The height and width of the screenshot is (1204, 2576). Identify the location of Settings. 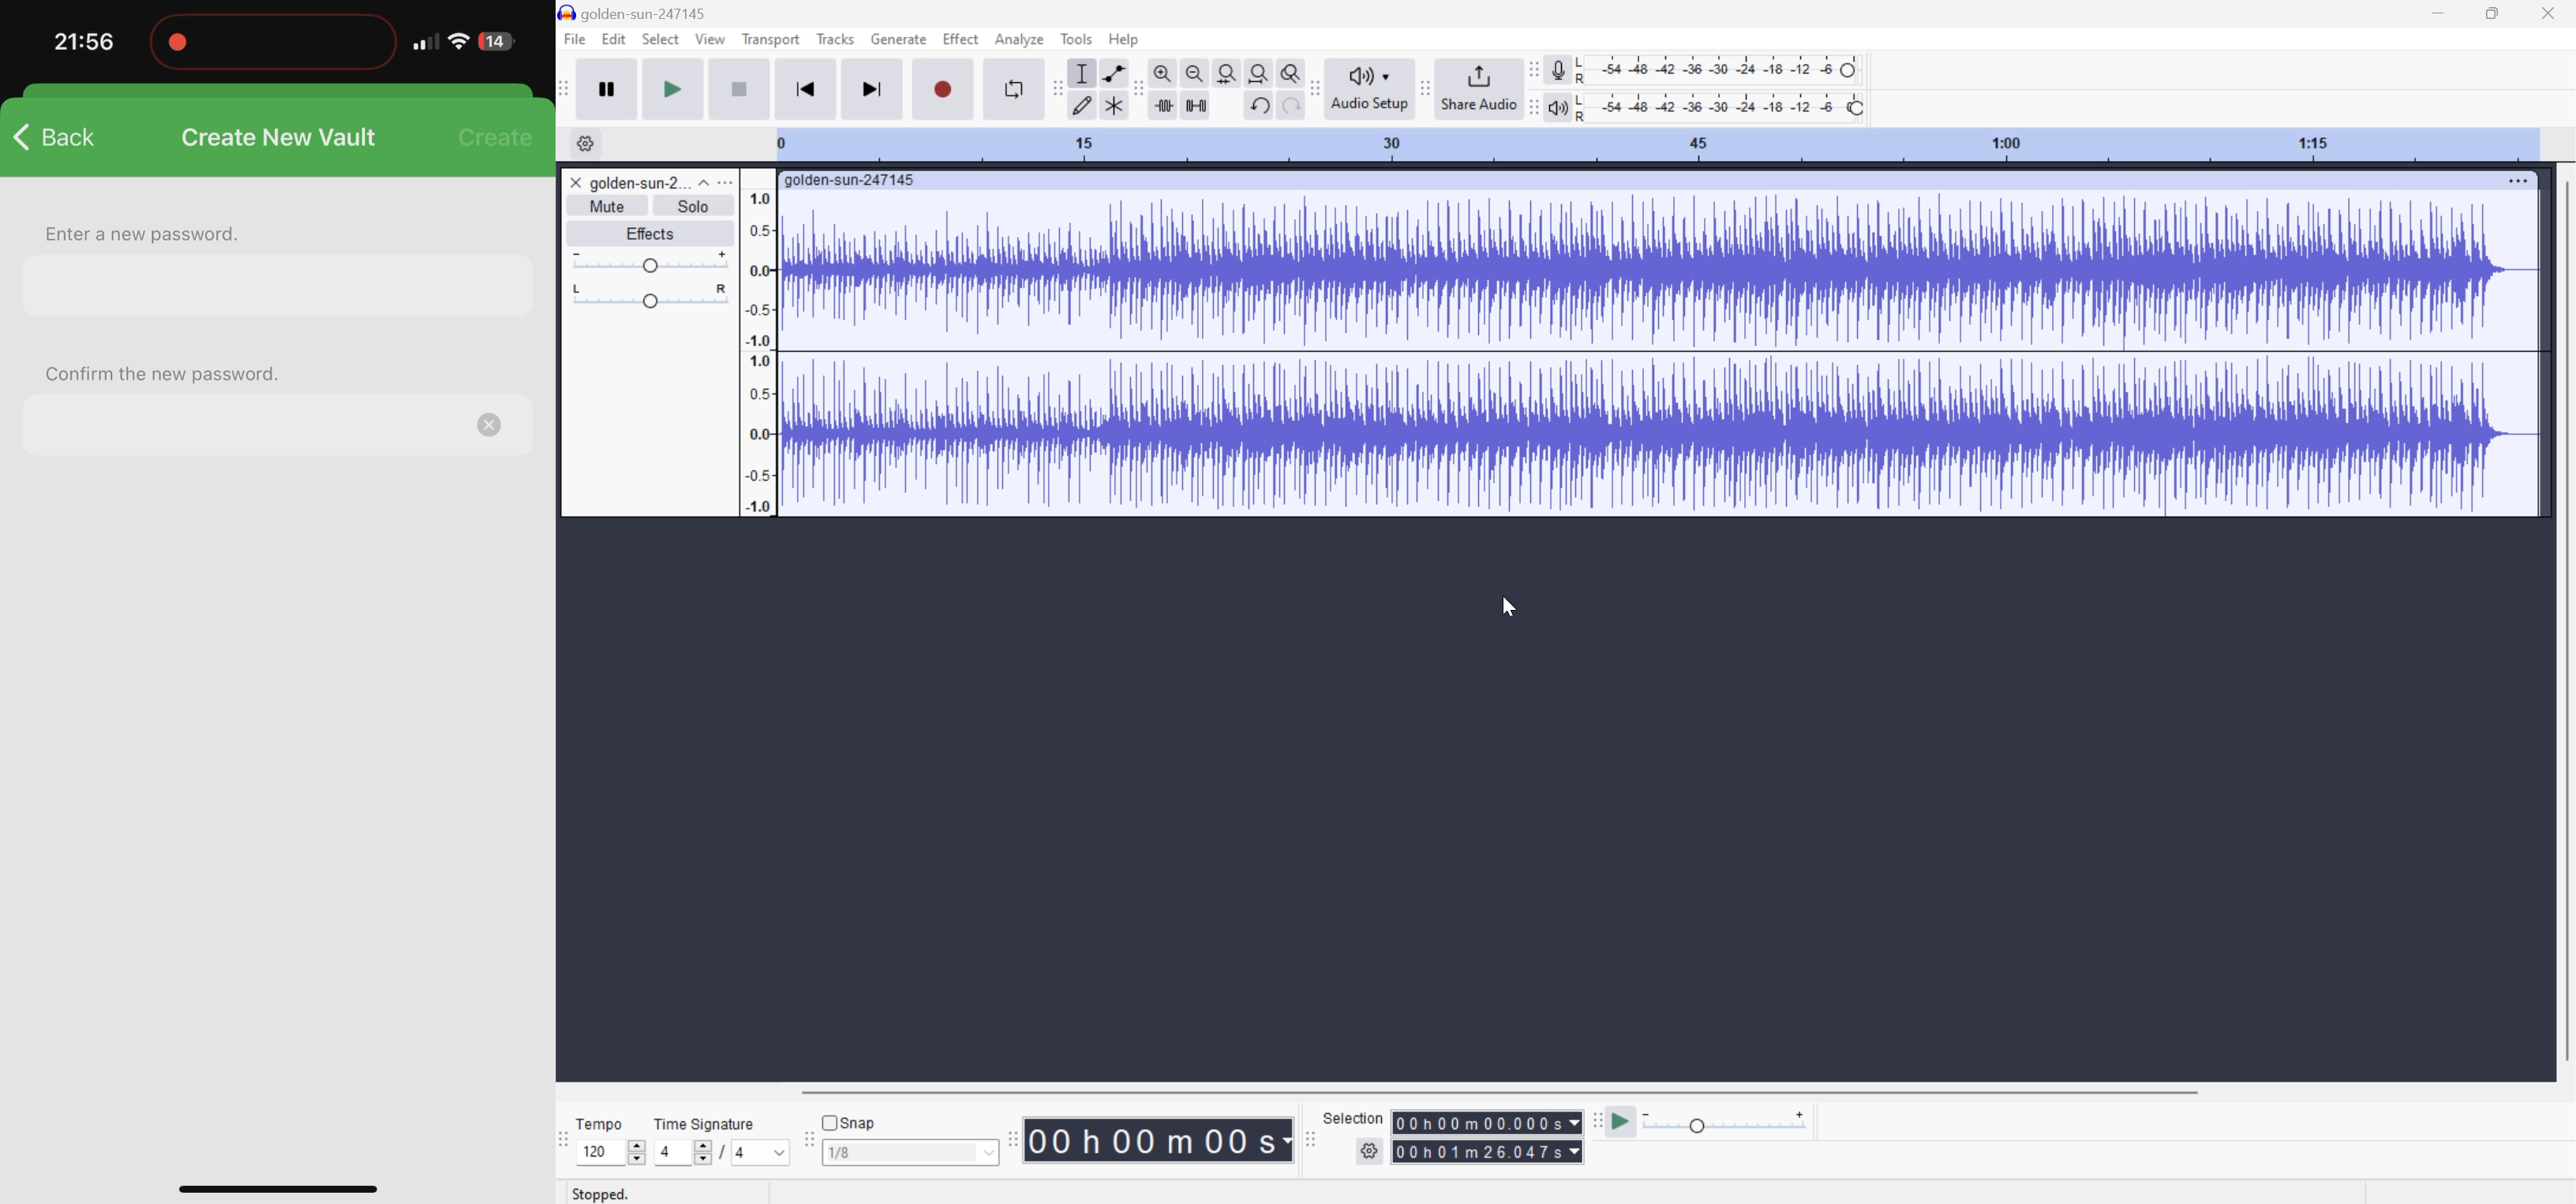
(1369, 1154).